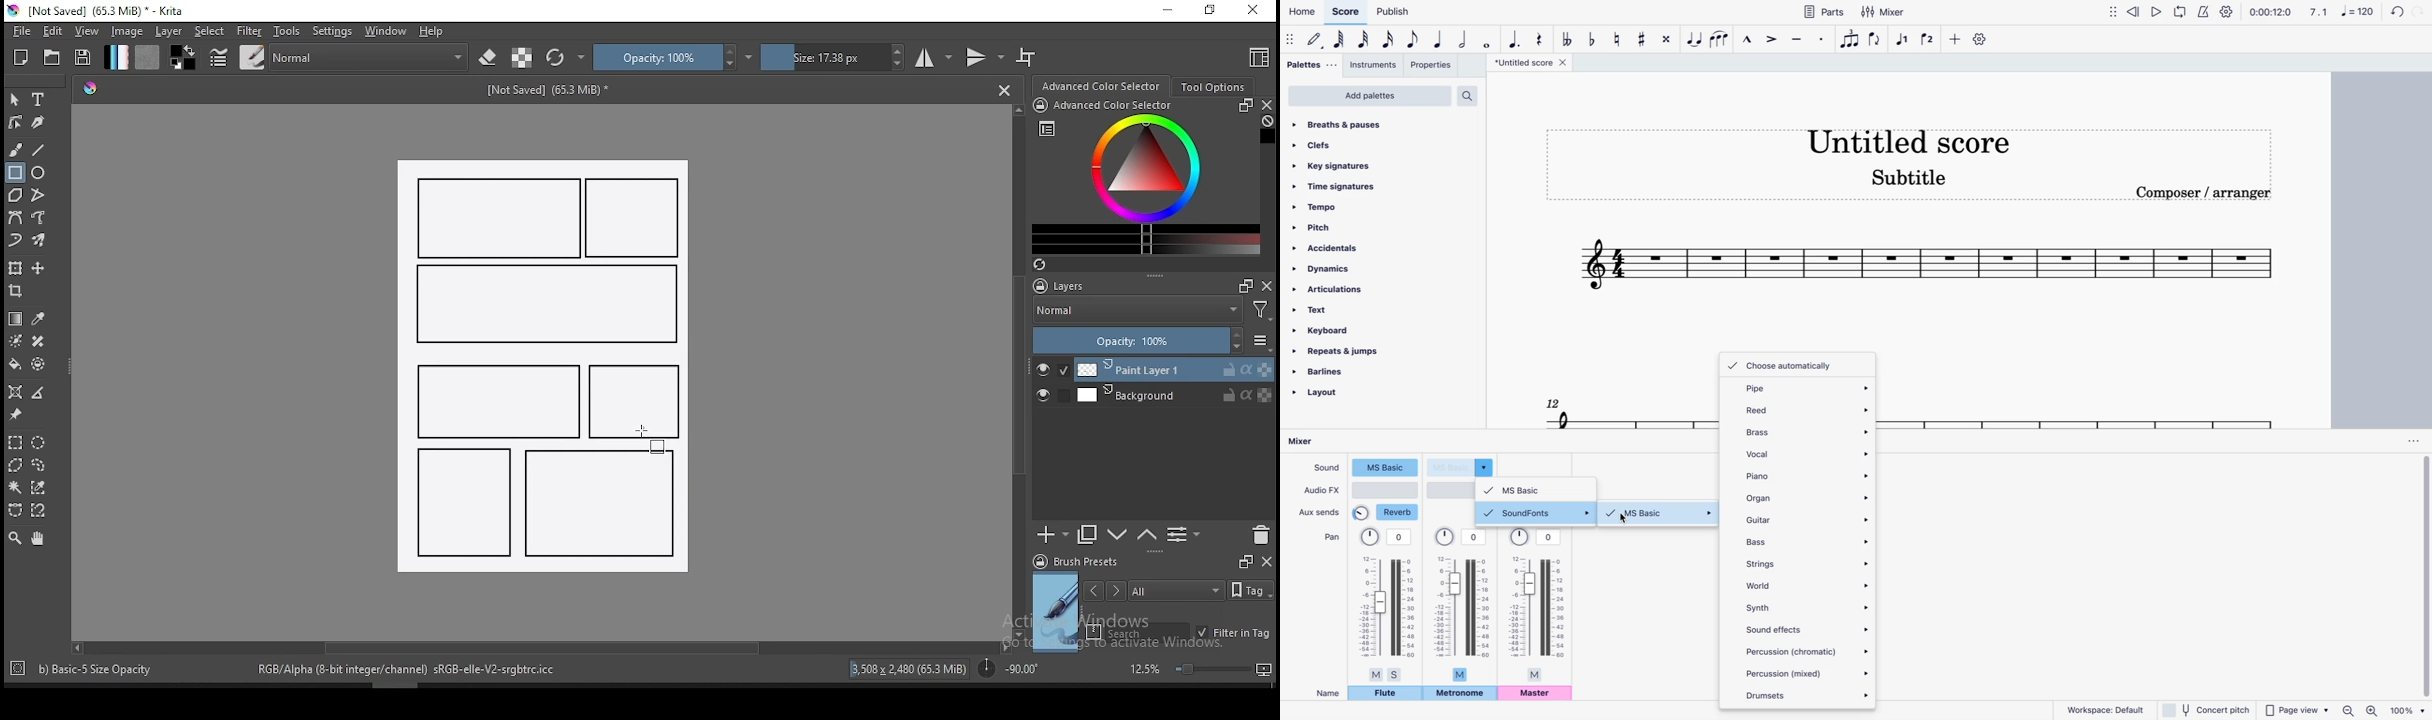  I want to click on windows, so click(386, 31).